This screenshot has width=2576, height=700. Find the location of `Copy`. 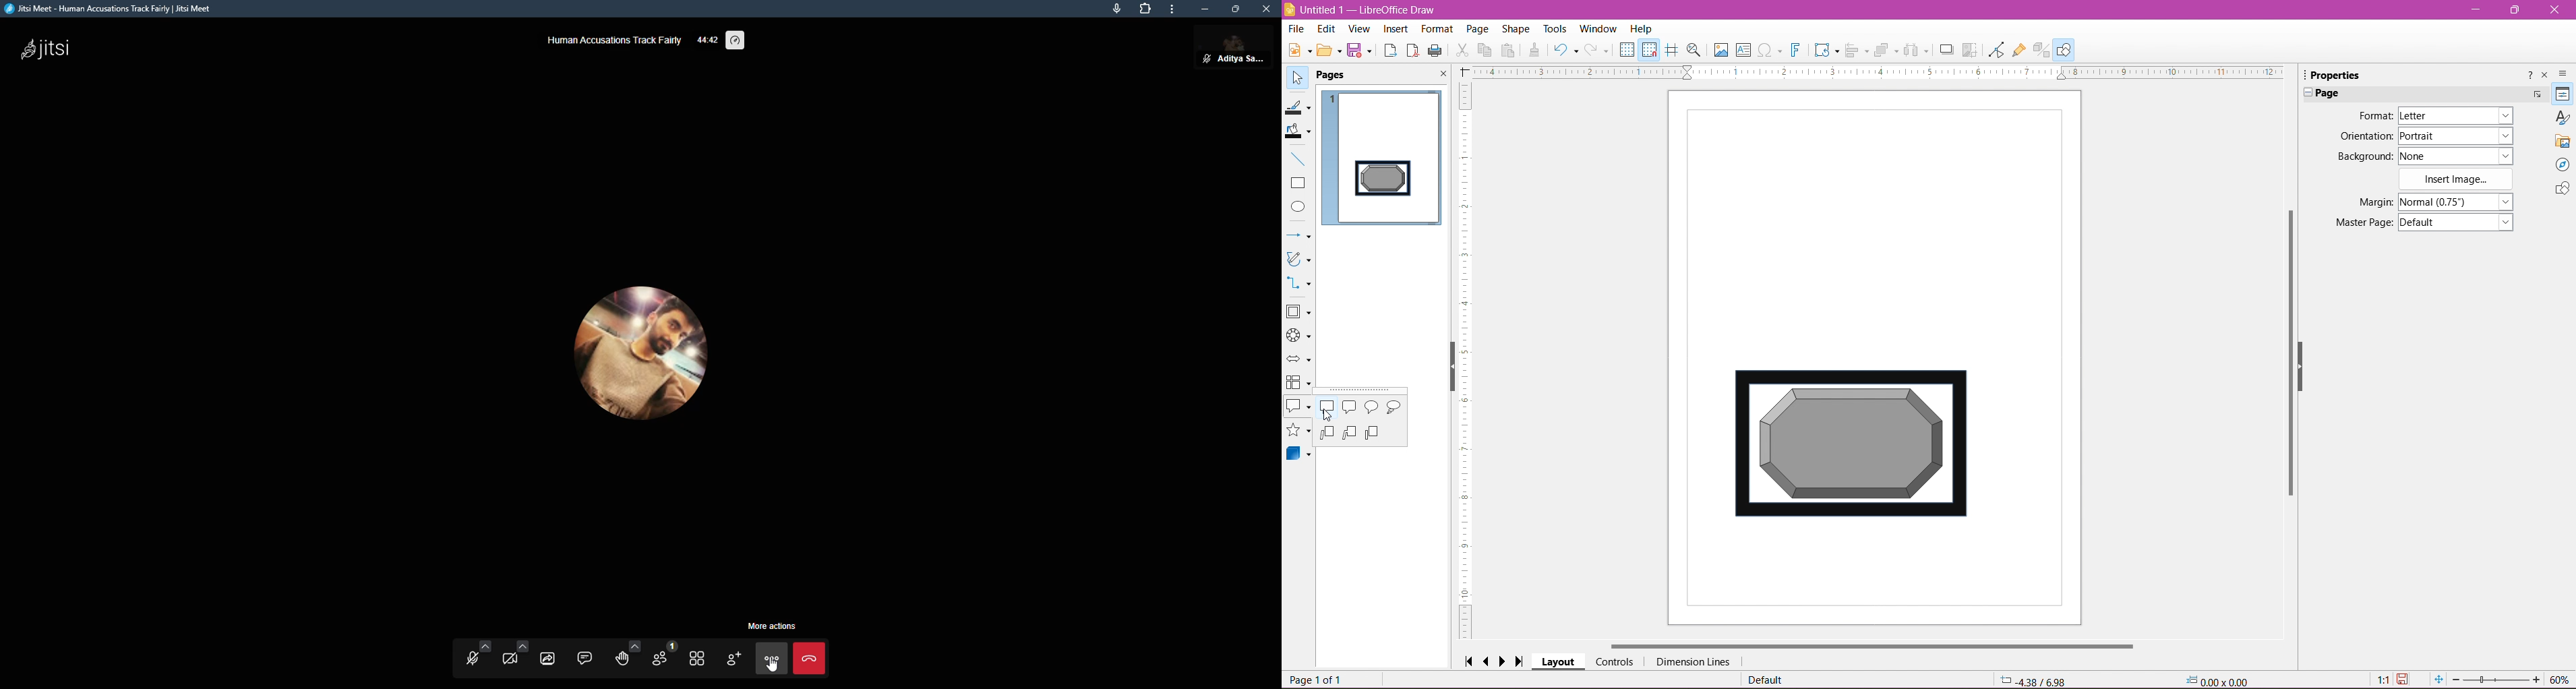

Copy is located at coordinates (1485, 50).